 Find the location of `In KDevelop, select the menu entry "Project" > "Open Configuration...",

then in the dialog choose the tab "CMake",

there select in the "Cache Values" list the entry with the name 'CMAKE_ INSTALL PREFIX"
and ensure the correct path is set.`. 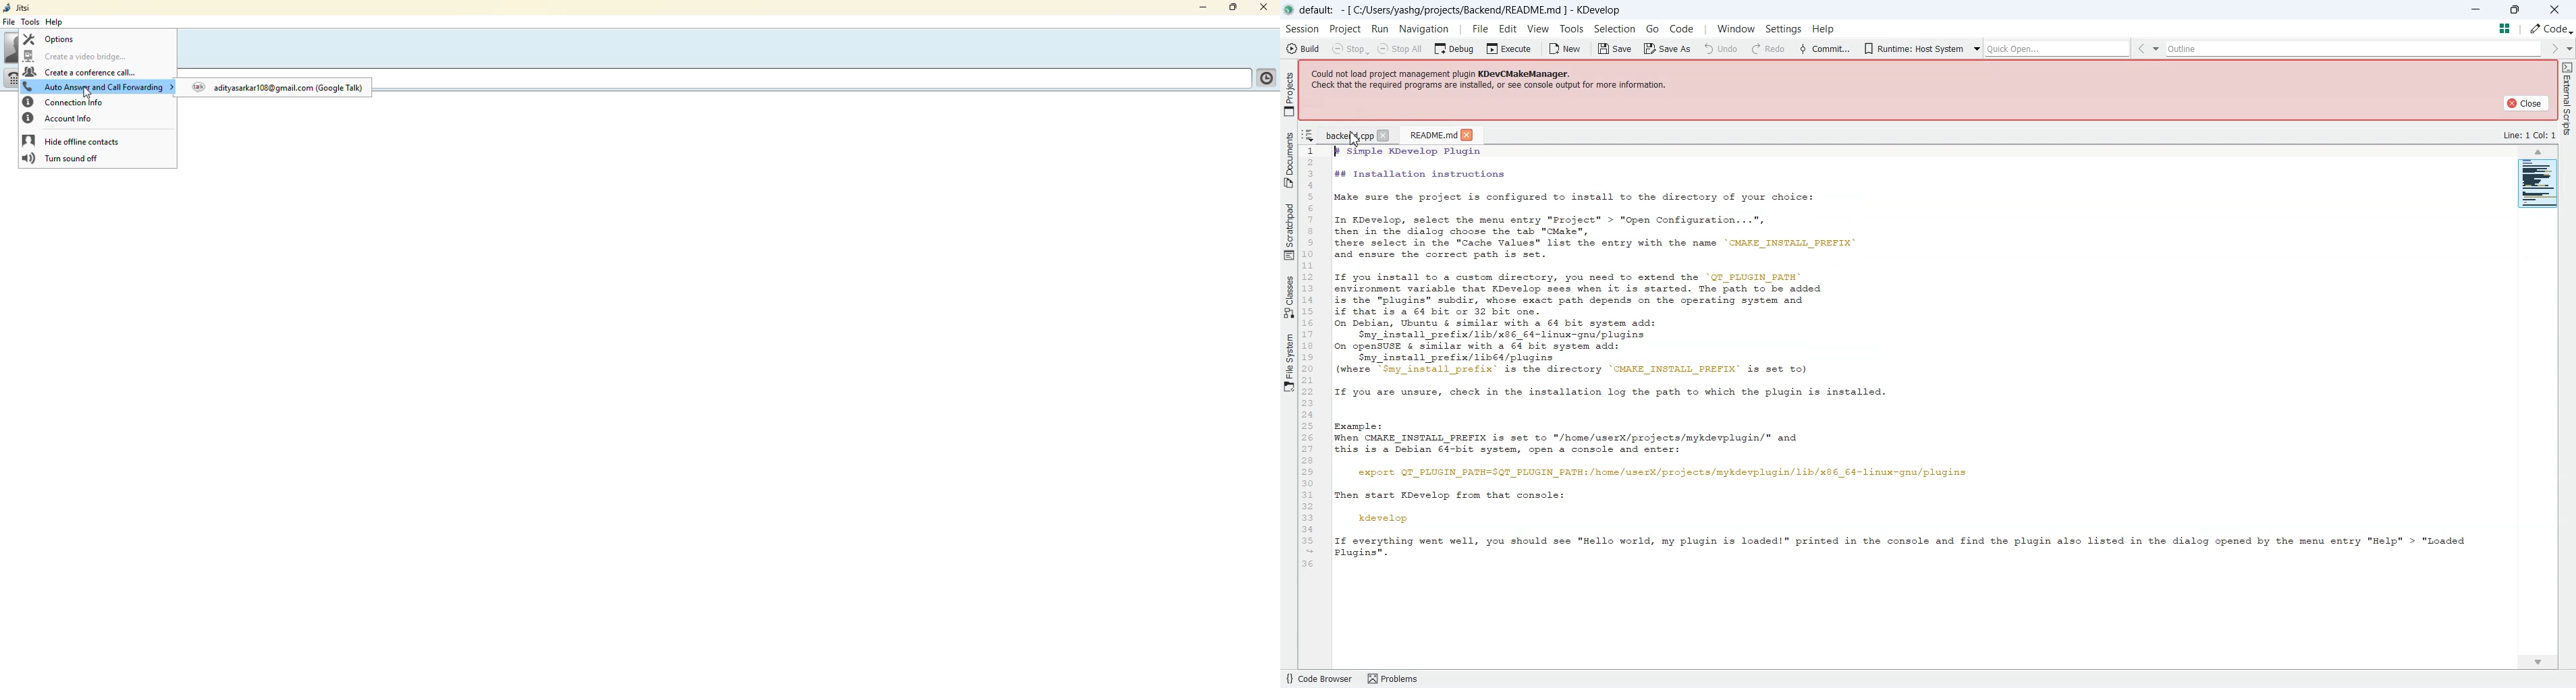

In KDevelop, select the menu entry "Project" > "Open Configuration...",

then in the dialog choose the tab "CMake",

there select in the "Cache Values" list the entry with the name 'CMAKE_ INSTALL PREFIX"
and ensure the correct path is set. is located at coordinates (1589, 238).